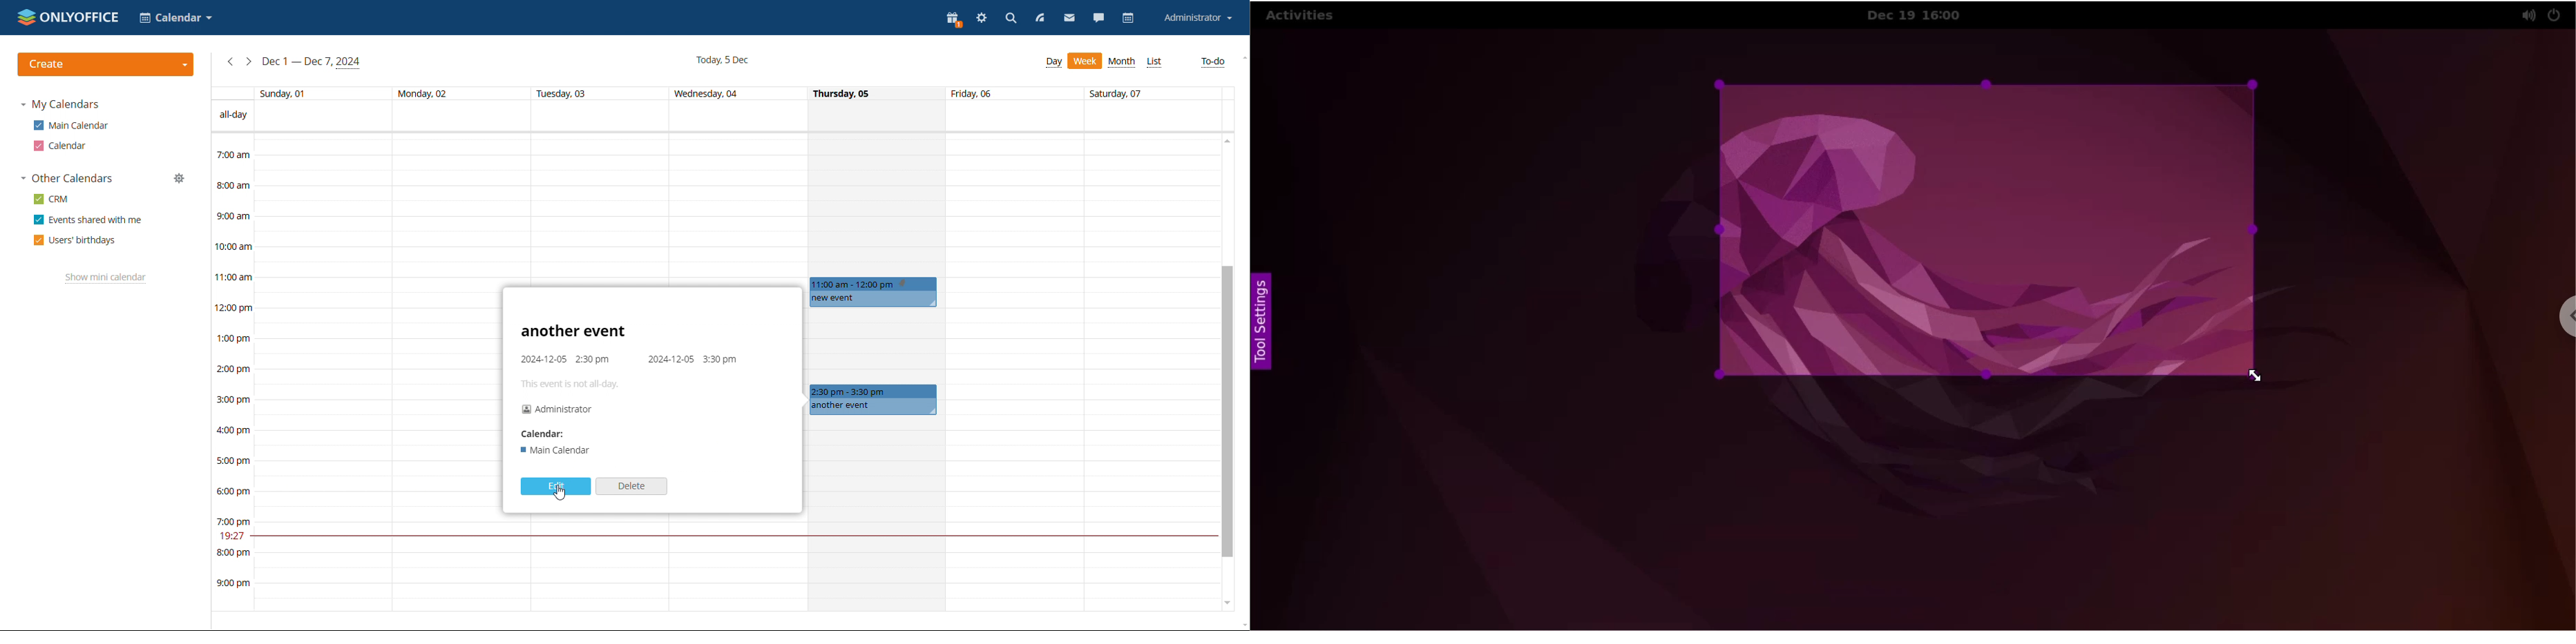 The width and height of the screenshot is (2576, 644). Describe the element at coordinates (232, 492) in the screenshot. I see `6:00 pm` at that location.